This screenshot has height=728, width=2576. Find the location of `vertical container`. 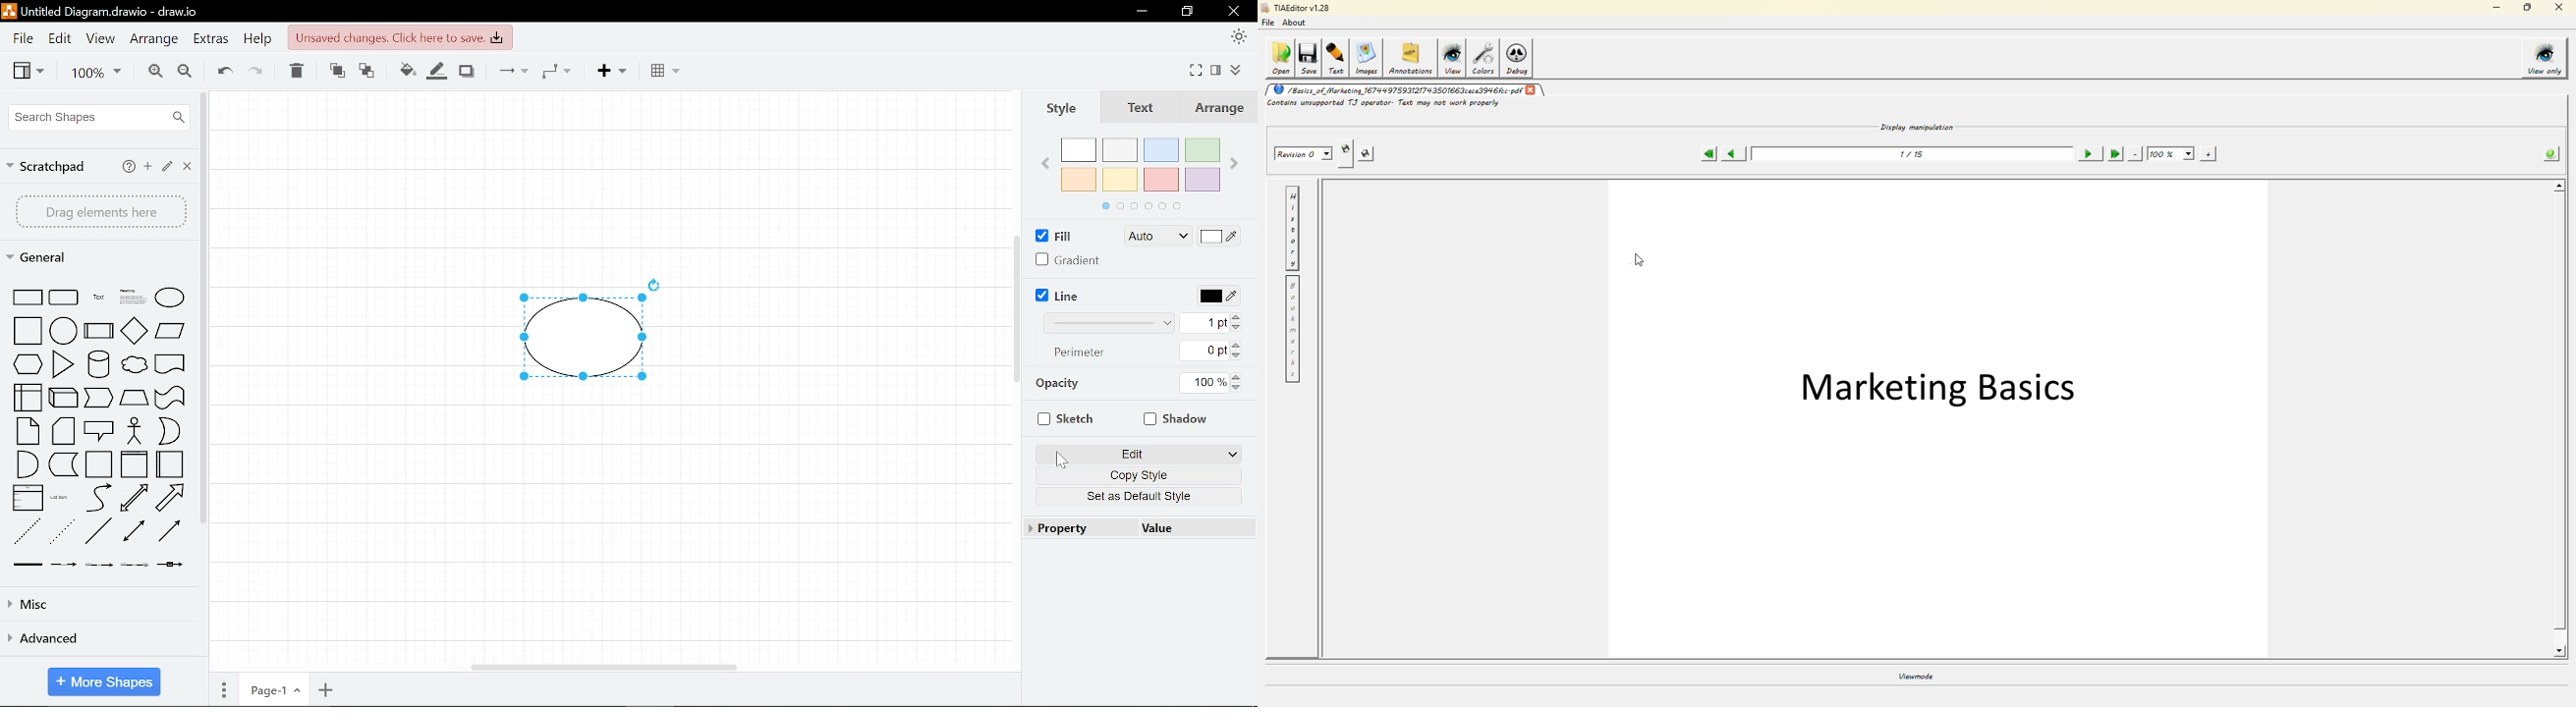

vertical container is located at coordinates (133, 464).